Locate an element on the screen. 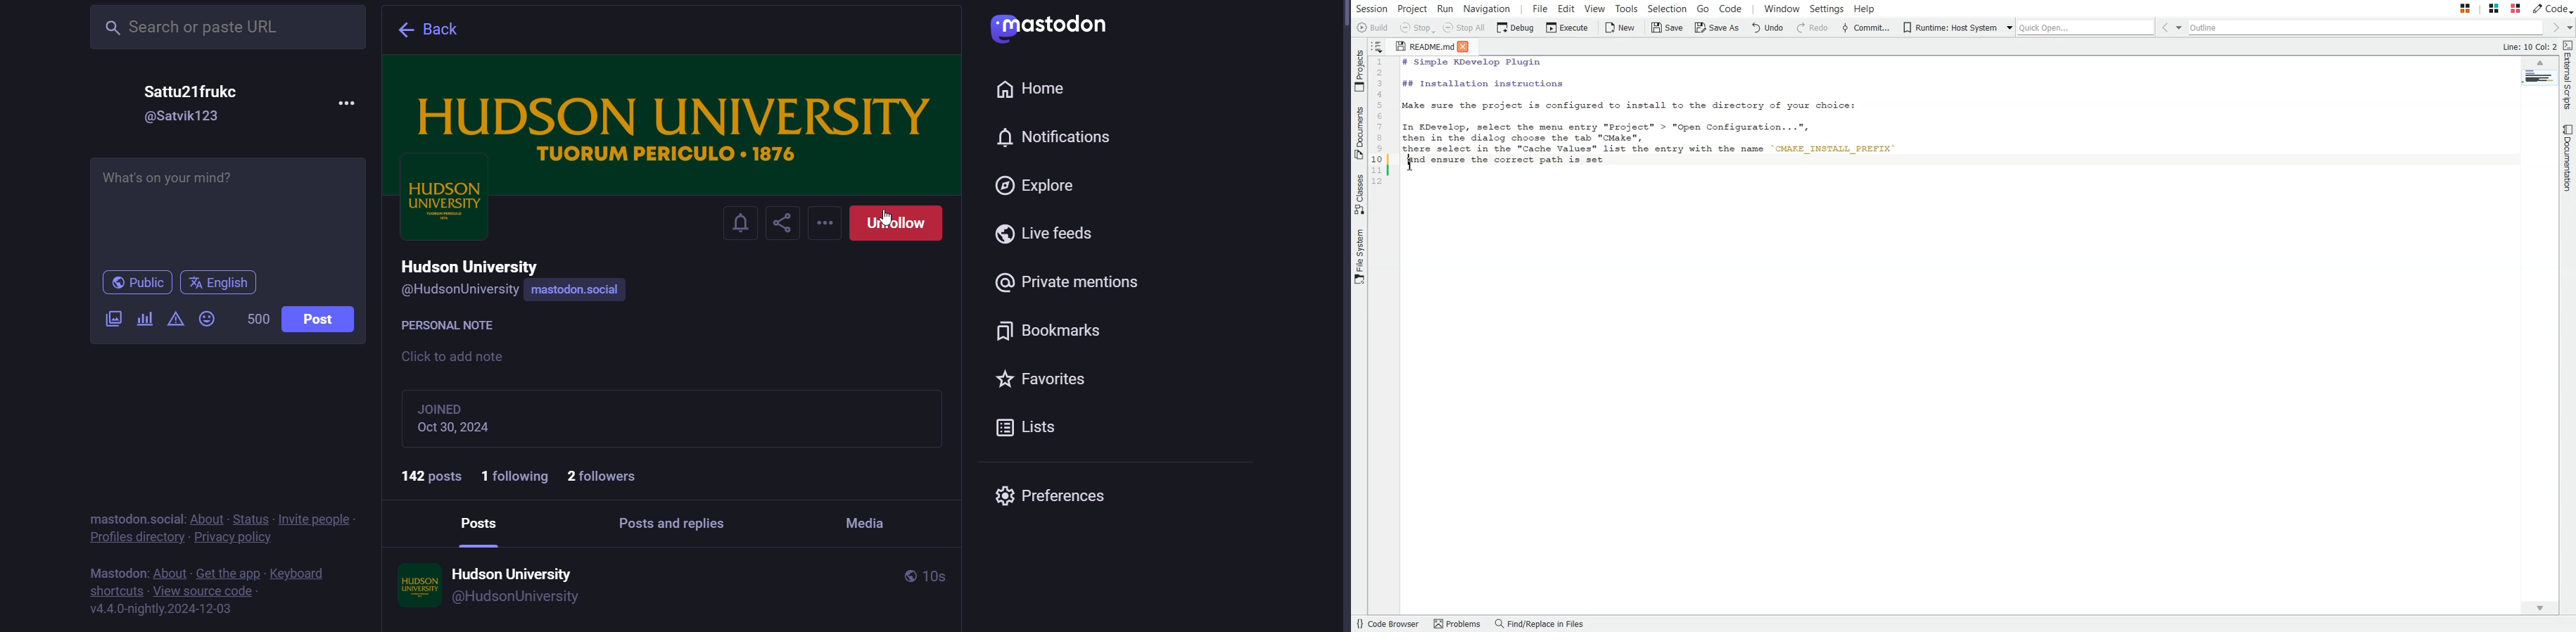  share is located at coordinates (786, 222).